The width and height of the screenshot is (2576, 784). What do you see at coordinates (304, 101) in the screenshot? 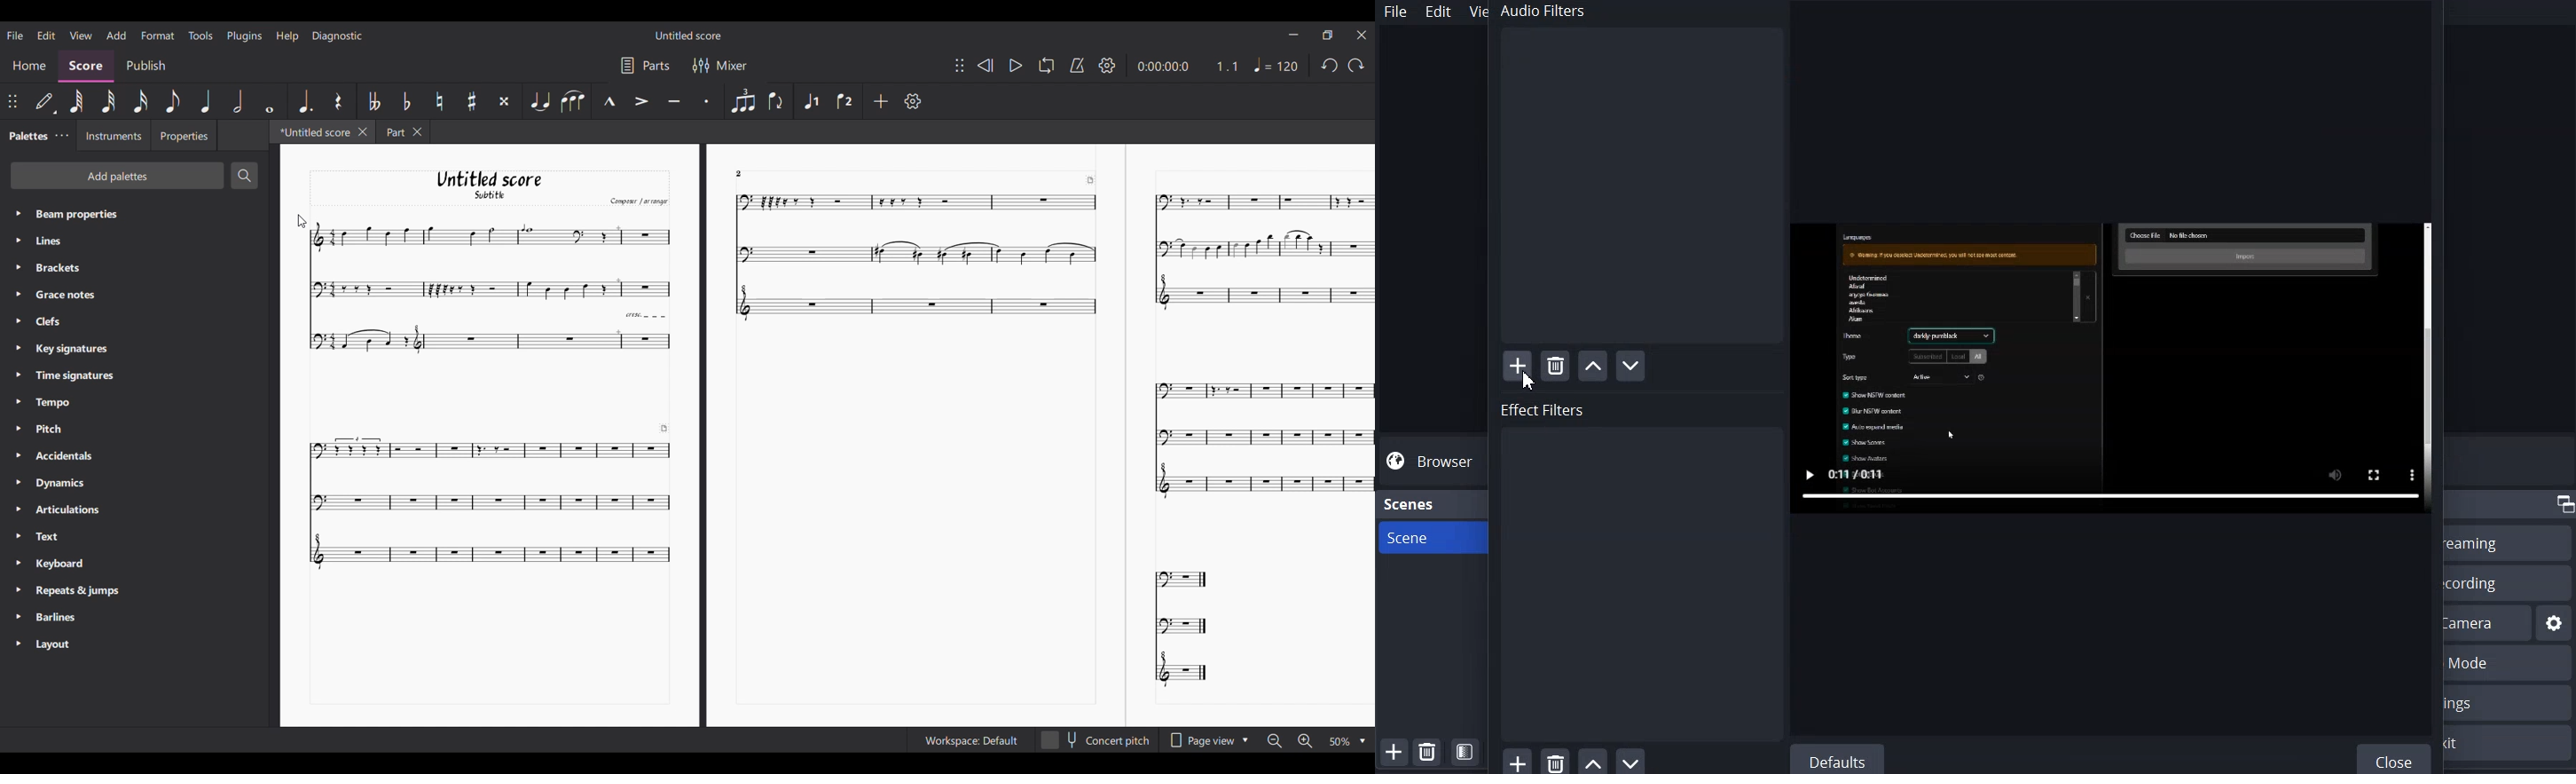
I see `Augmentation dot` at bounding box center [304, 101].